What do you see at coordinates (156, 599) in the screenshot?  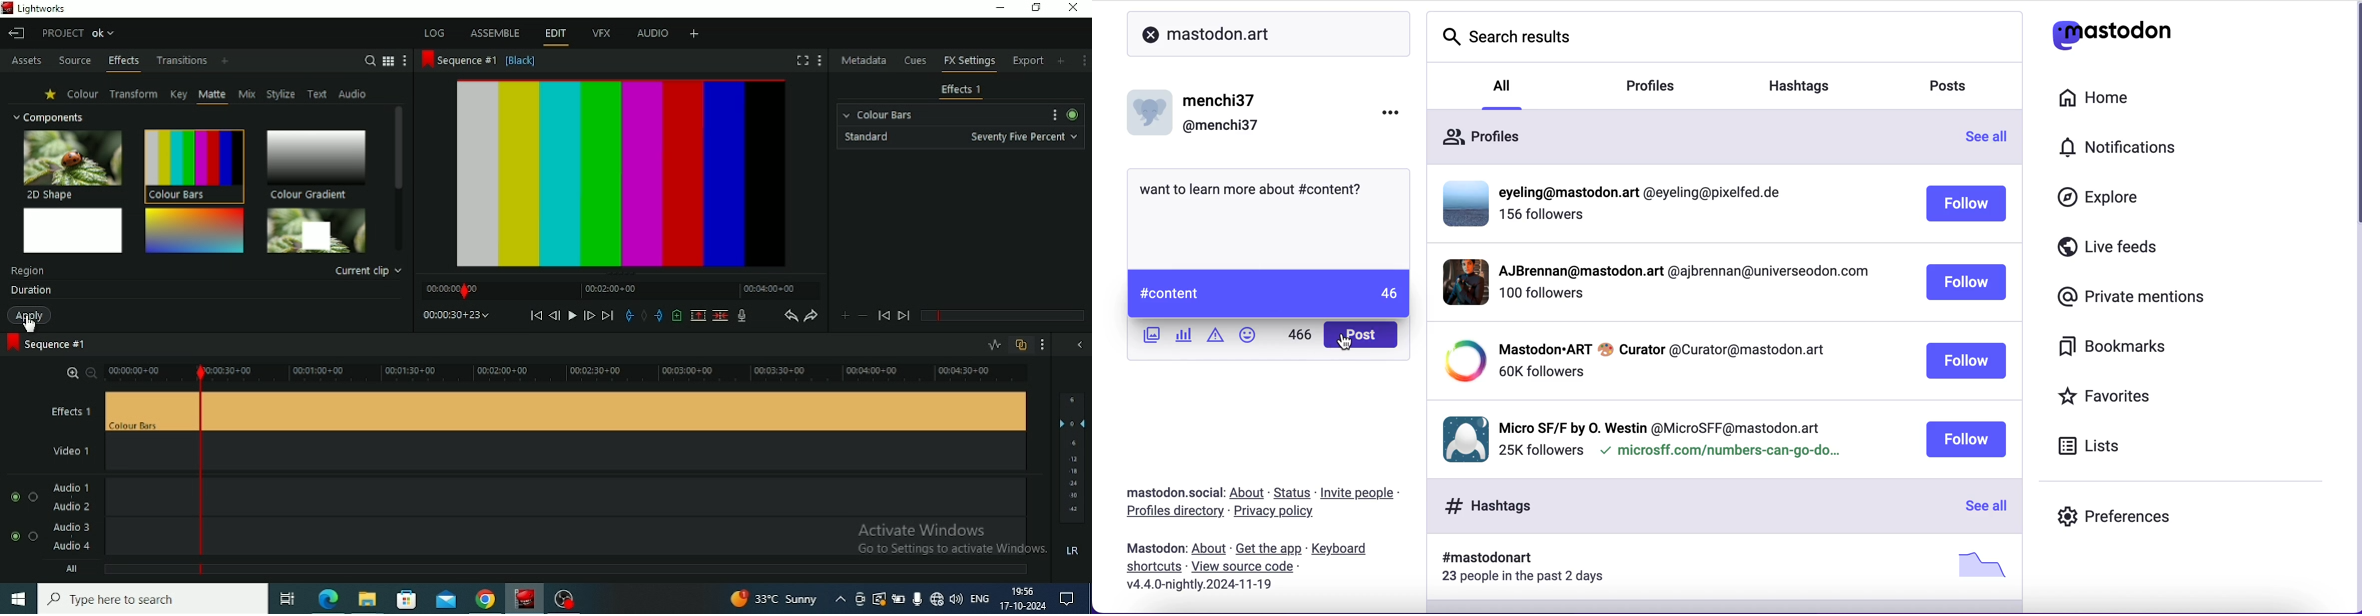 I see `Search bar` at bounding box center [156, 599].